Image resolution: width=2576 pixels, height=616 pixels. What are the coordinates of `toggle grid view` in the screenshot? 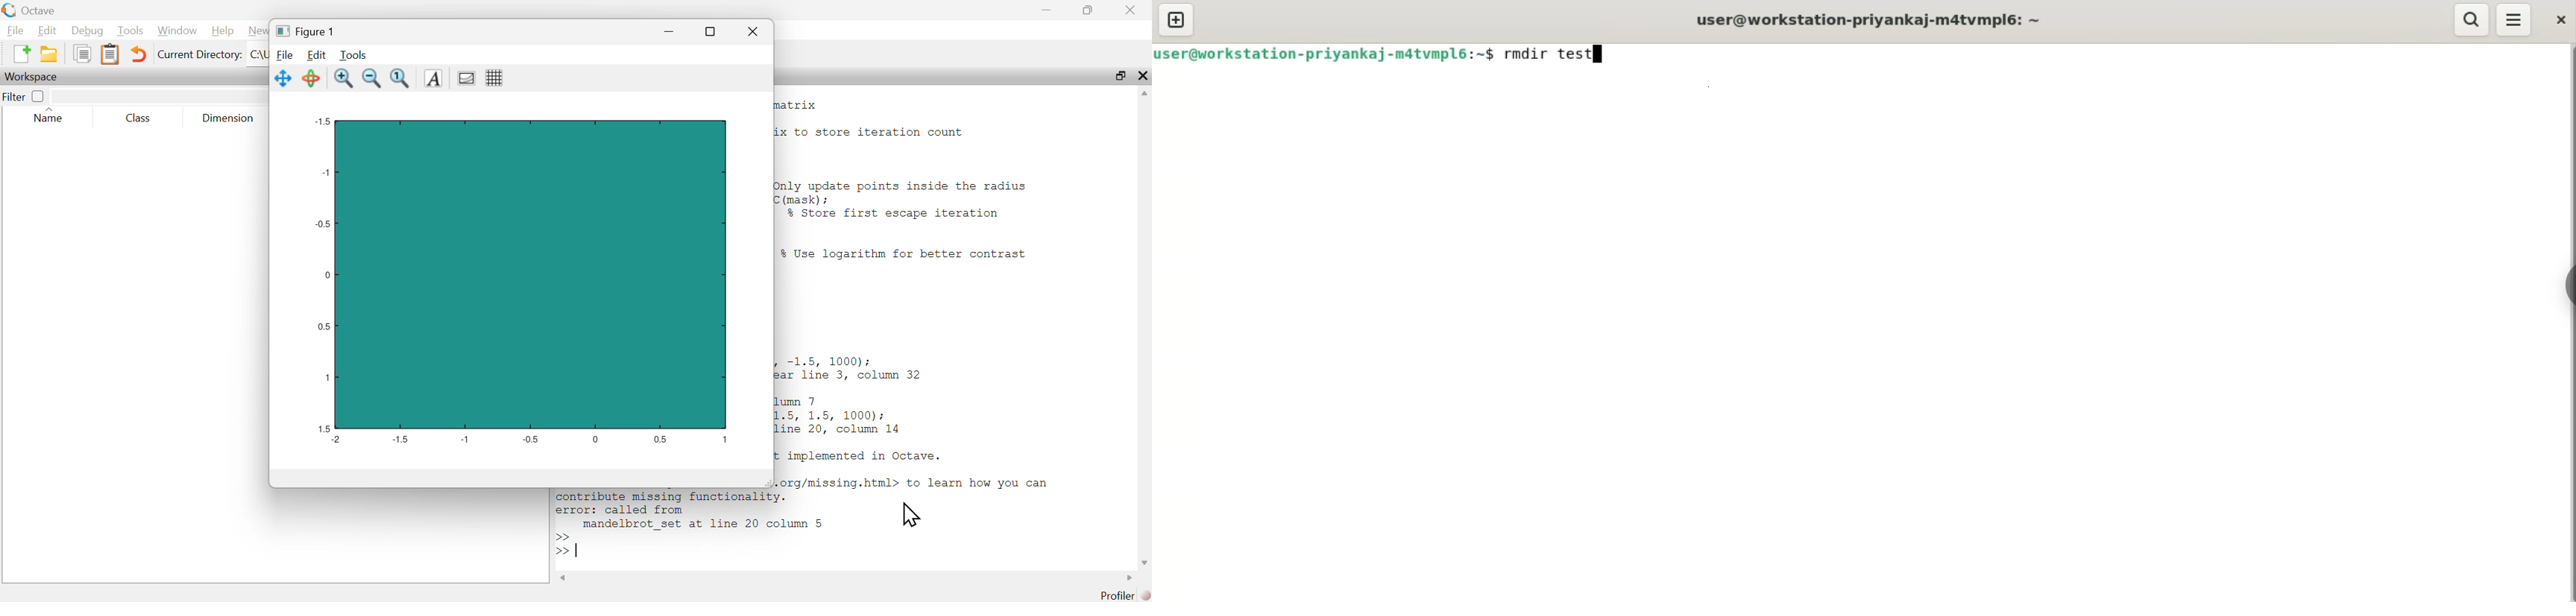 It's located at (495, 79).